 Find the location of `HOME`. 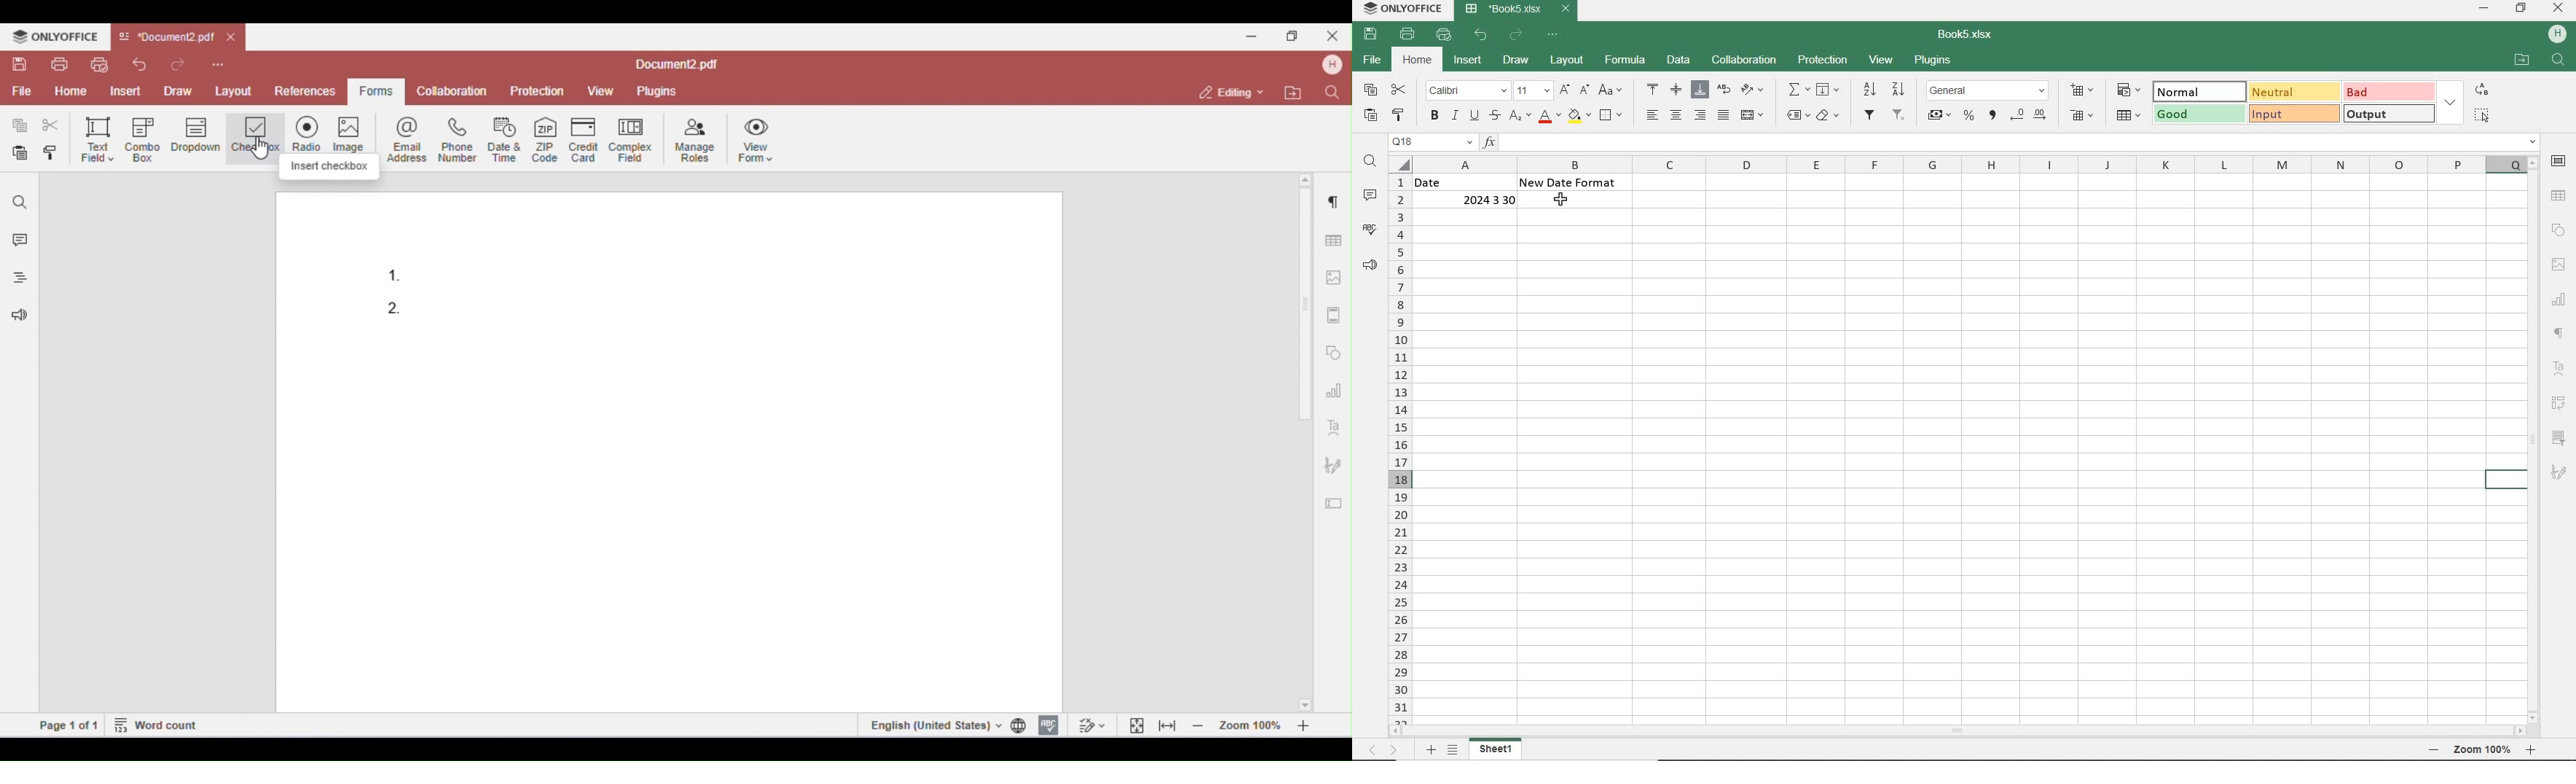

HOME is located at coordinates (1419, 59).